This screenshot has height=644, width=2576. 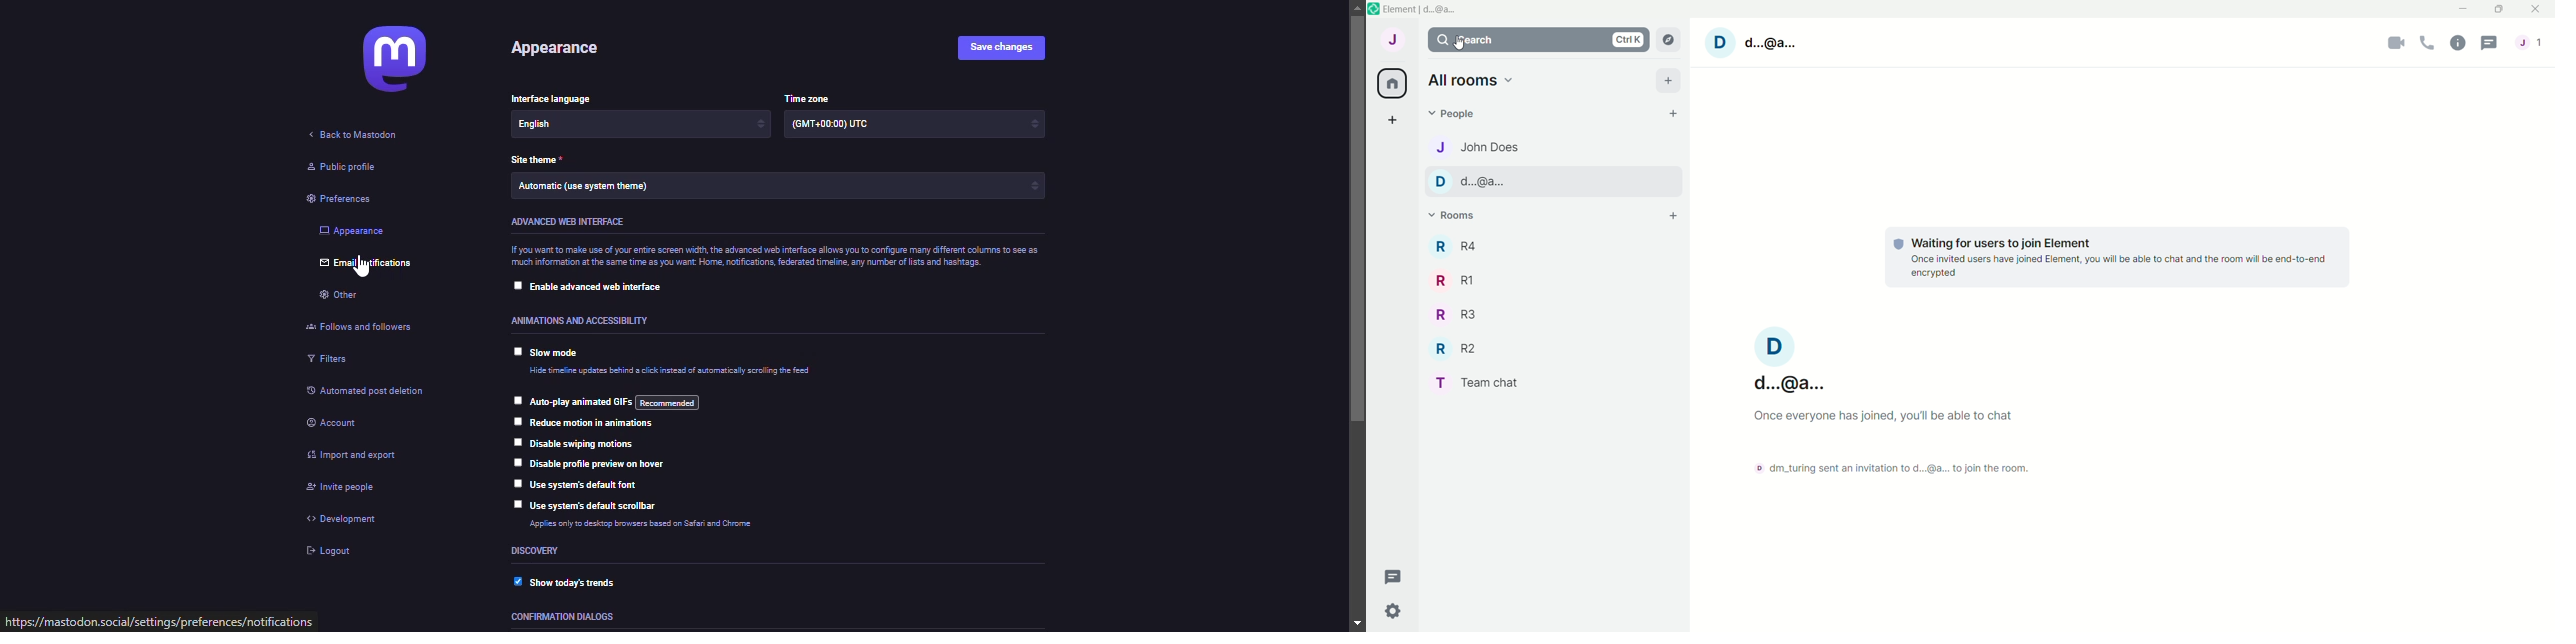 What do you see at coordinates (2119, 260) in the screenshot?
I see `waiting for users to join element` at bounding box center [2119, 260].